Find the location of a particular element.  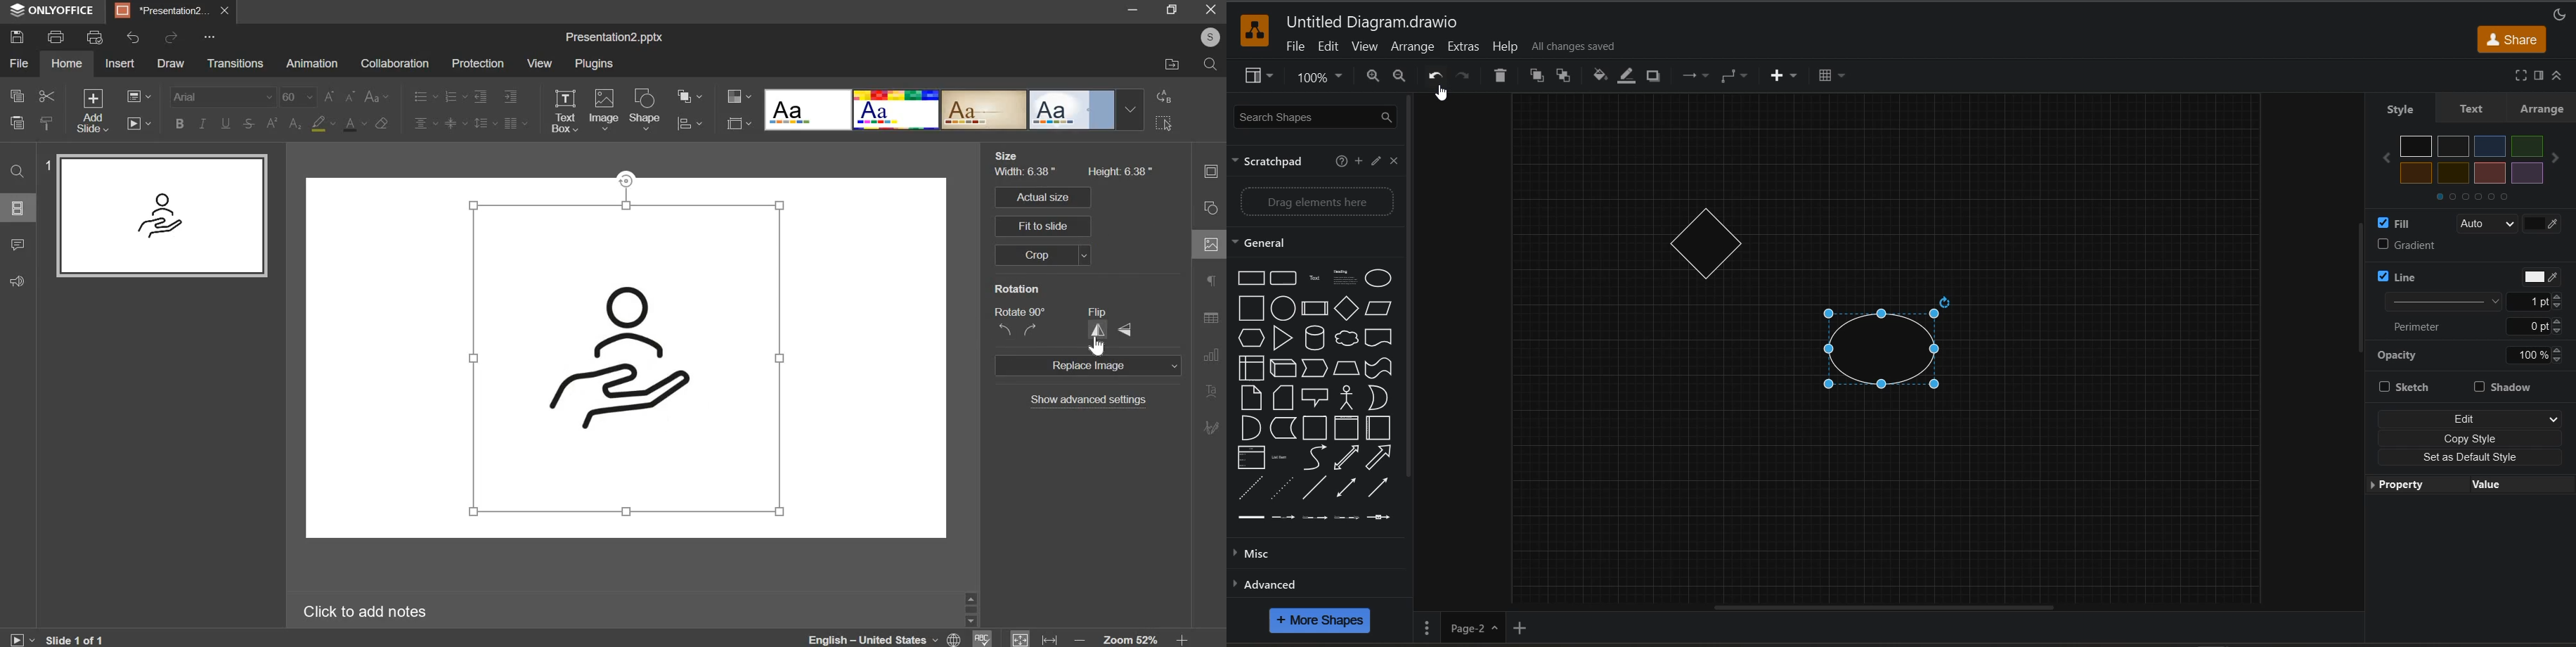

slide size is located at coordinates (737, 123).